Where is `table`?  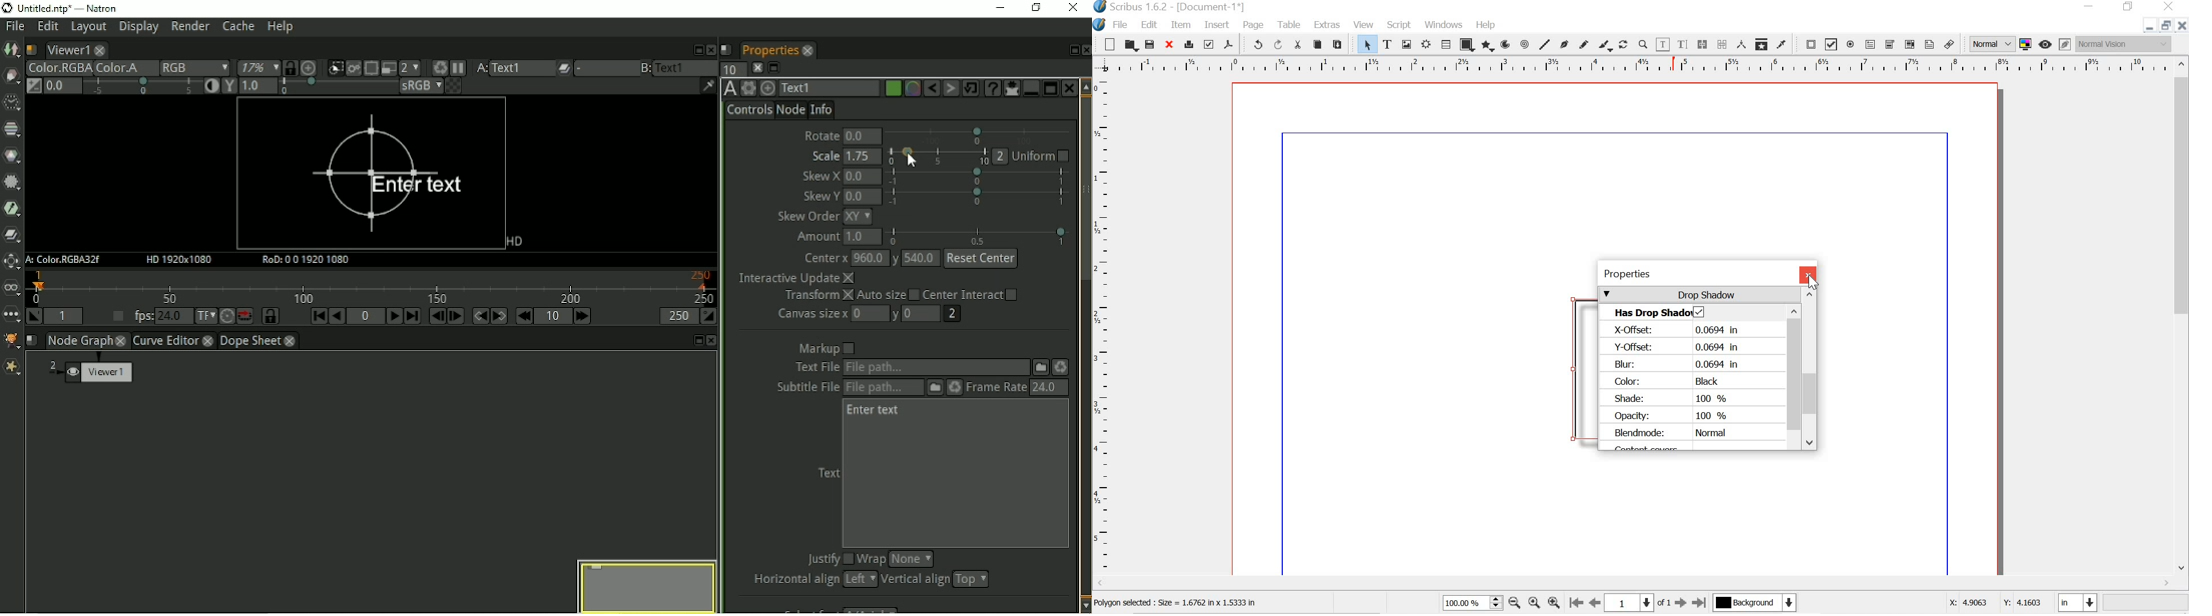
table is located at coordinates (1446, 45).